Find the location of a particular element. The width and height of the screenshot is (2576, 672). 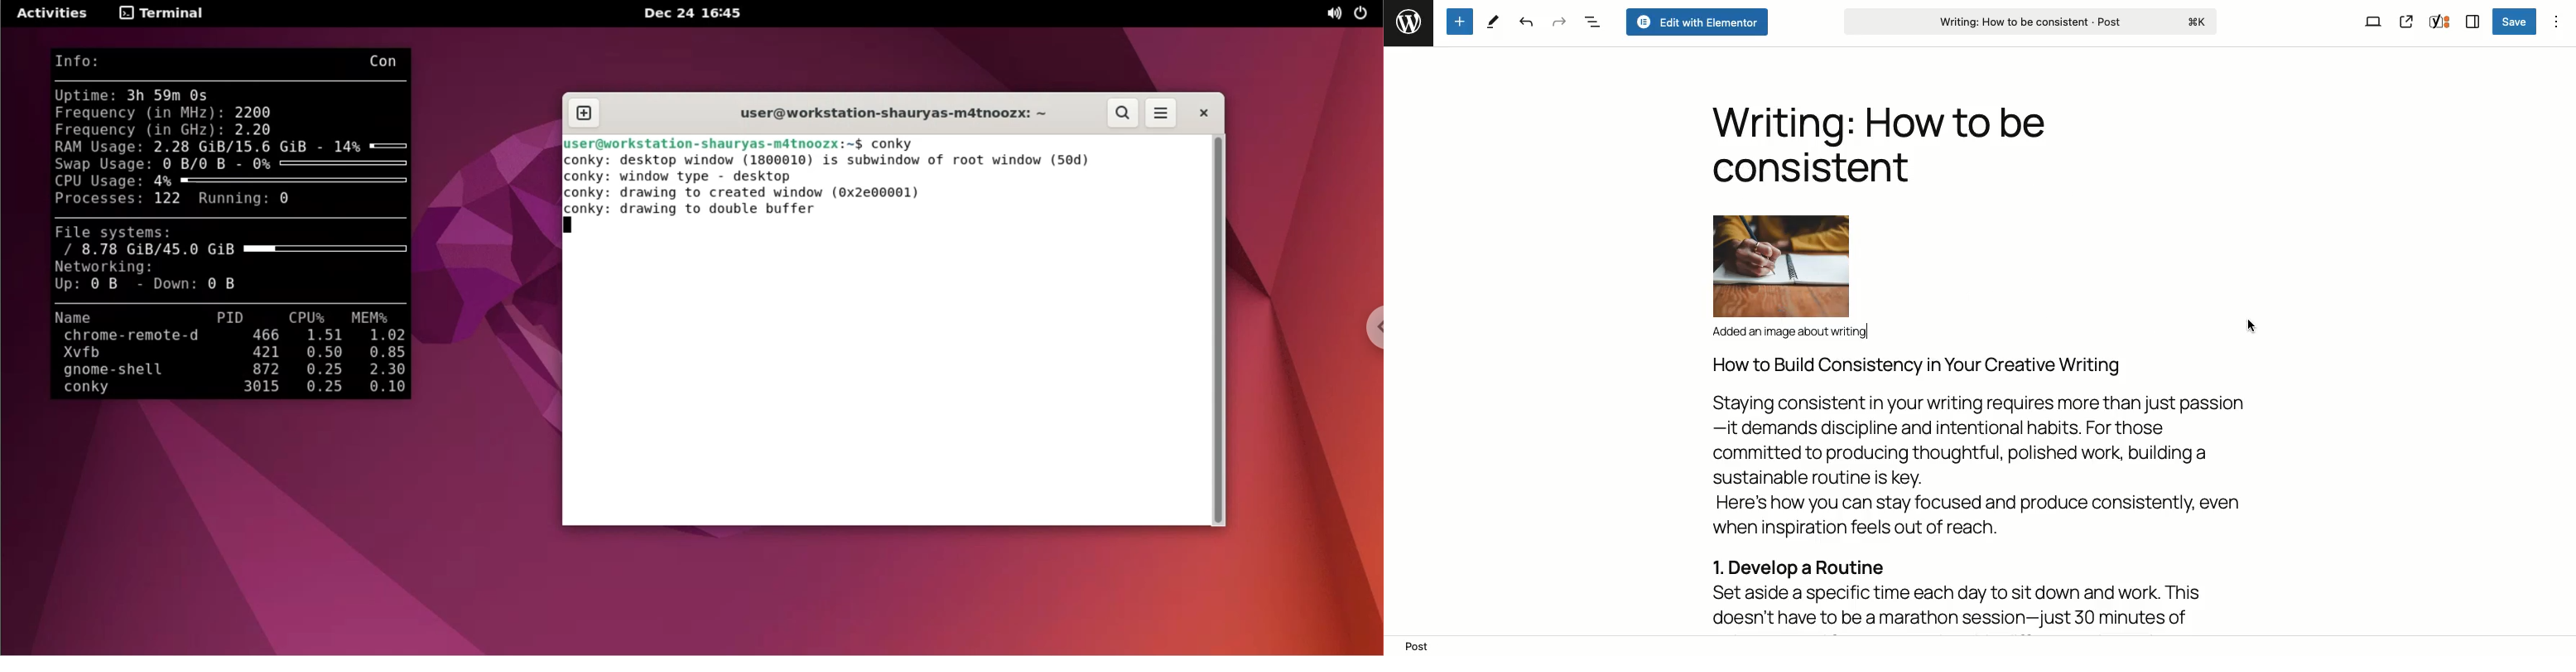

Image is located at coordinates (1780, 264).